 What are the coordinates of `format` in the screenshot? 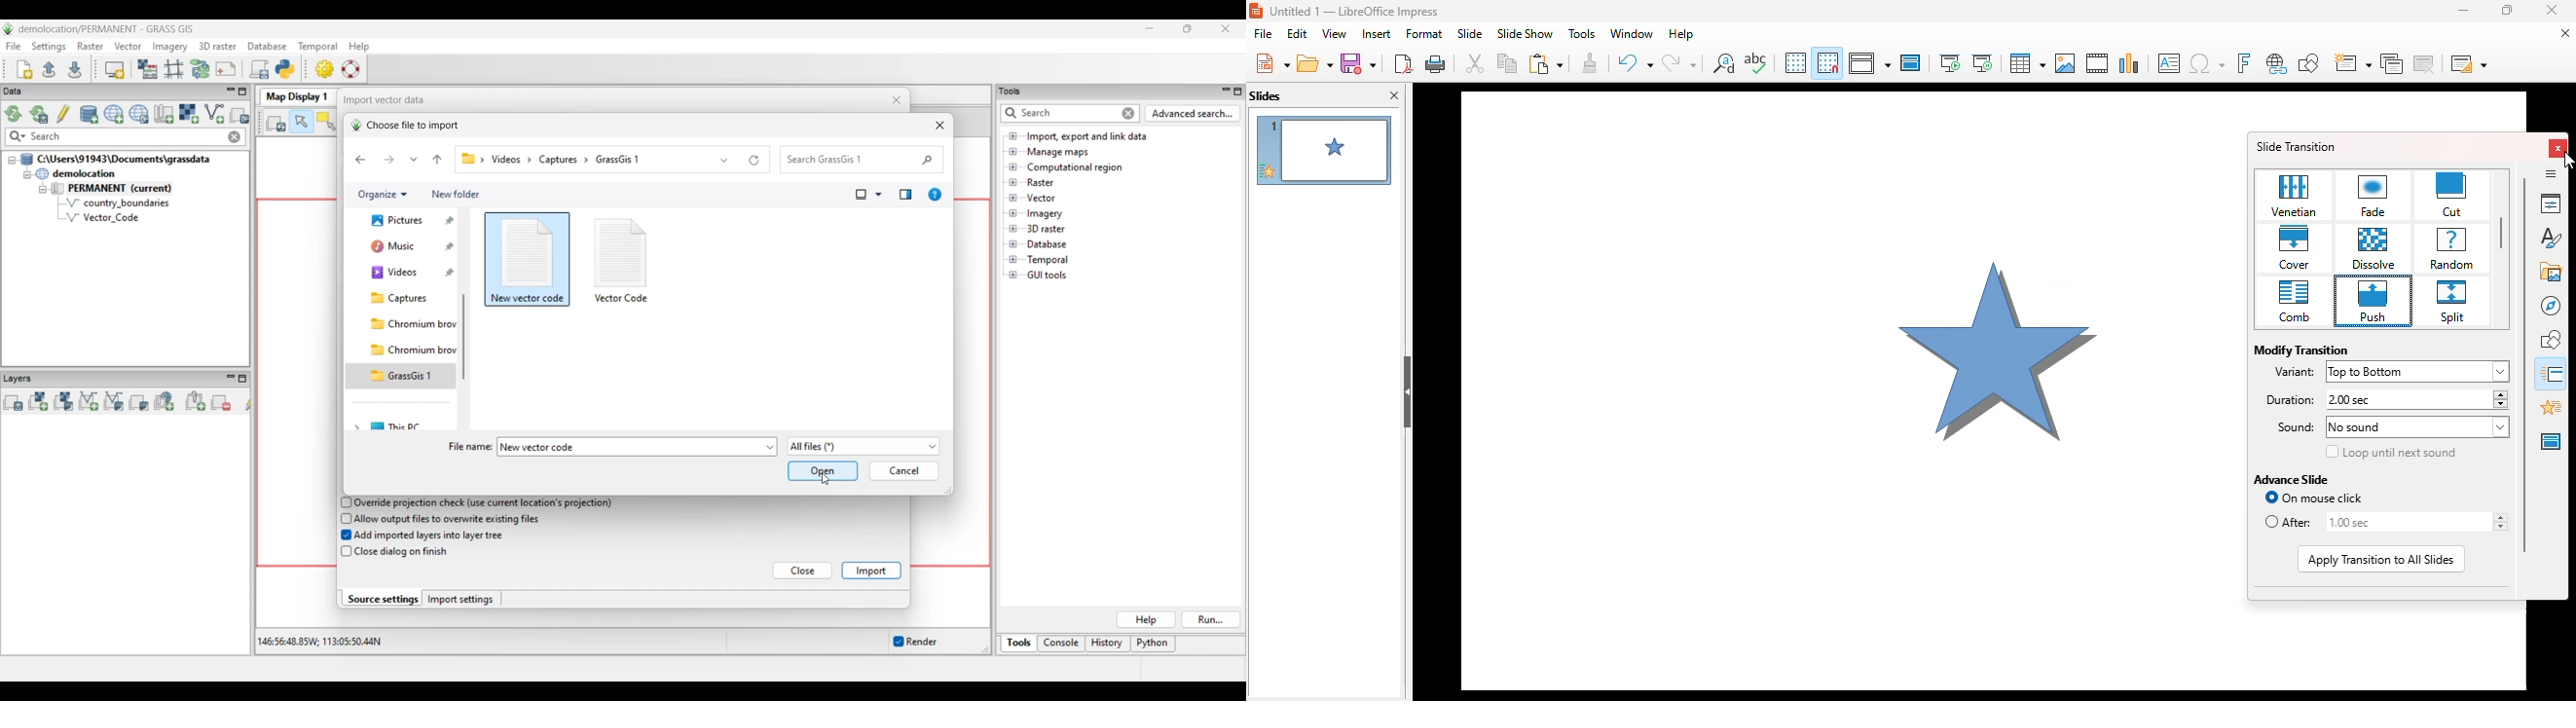 It's located at (1424, 33).